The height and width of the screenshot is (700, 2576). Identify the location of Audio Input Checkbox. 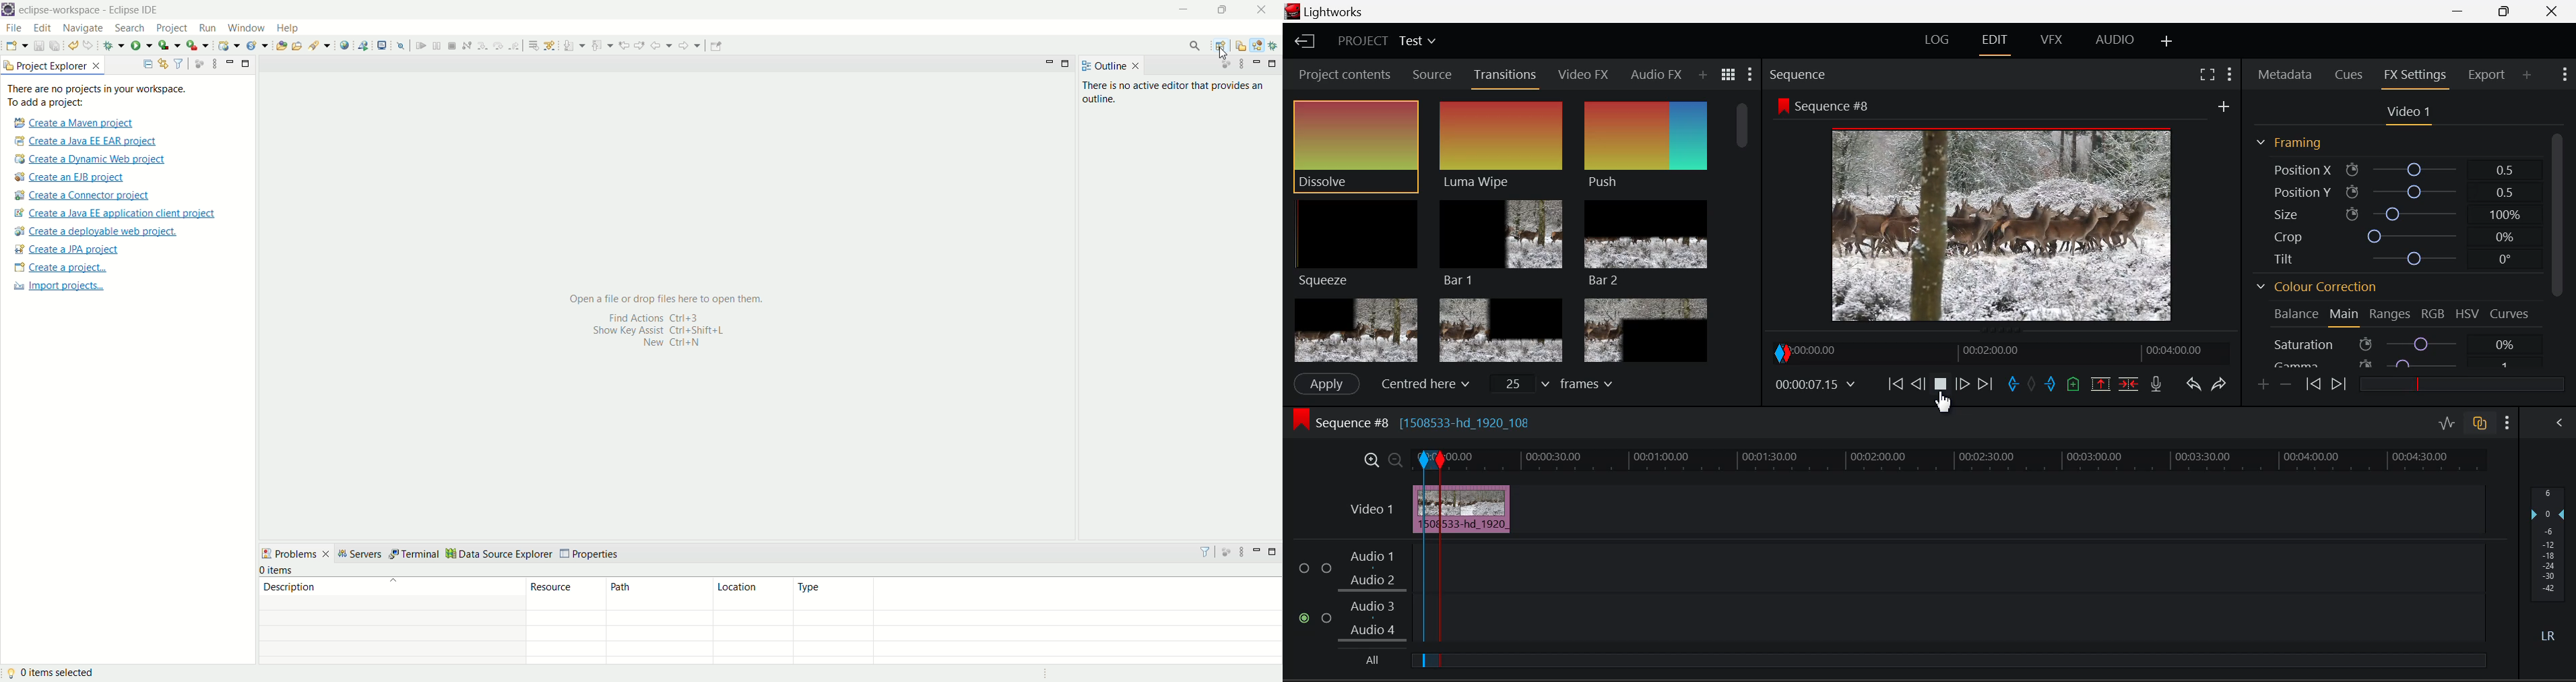
(1306, 568).